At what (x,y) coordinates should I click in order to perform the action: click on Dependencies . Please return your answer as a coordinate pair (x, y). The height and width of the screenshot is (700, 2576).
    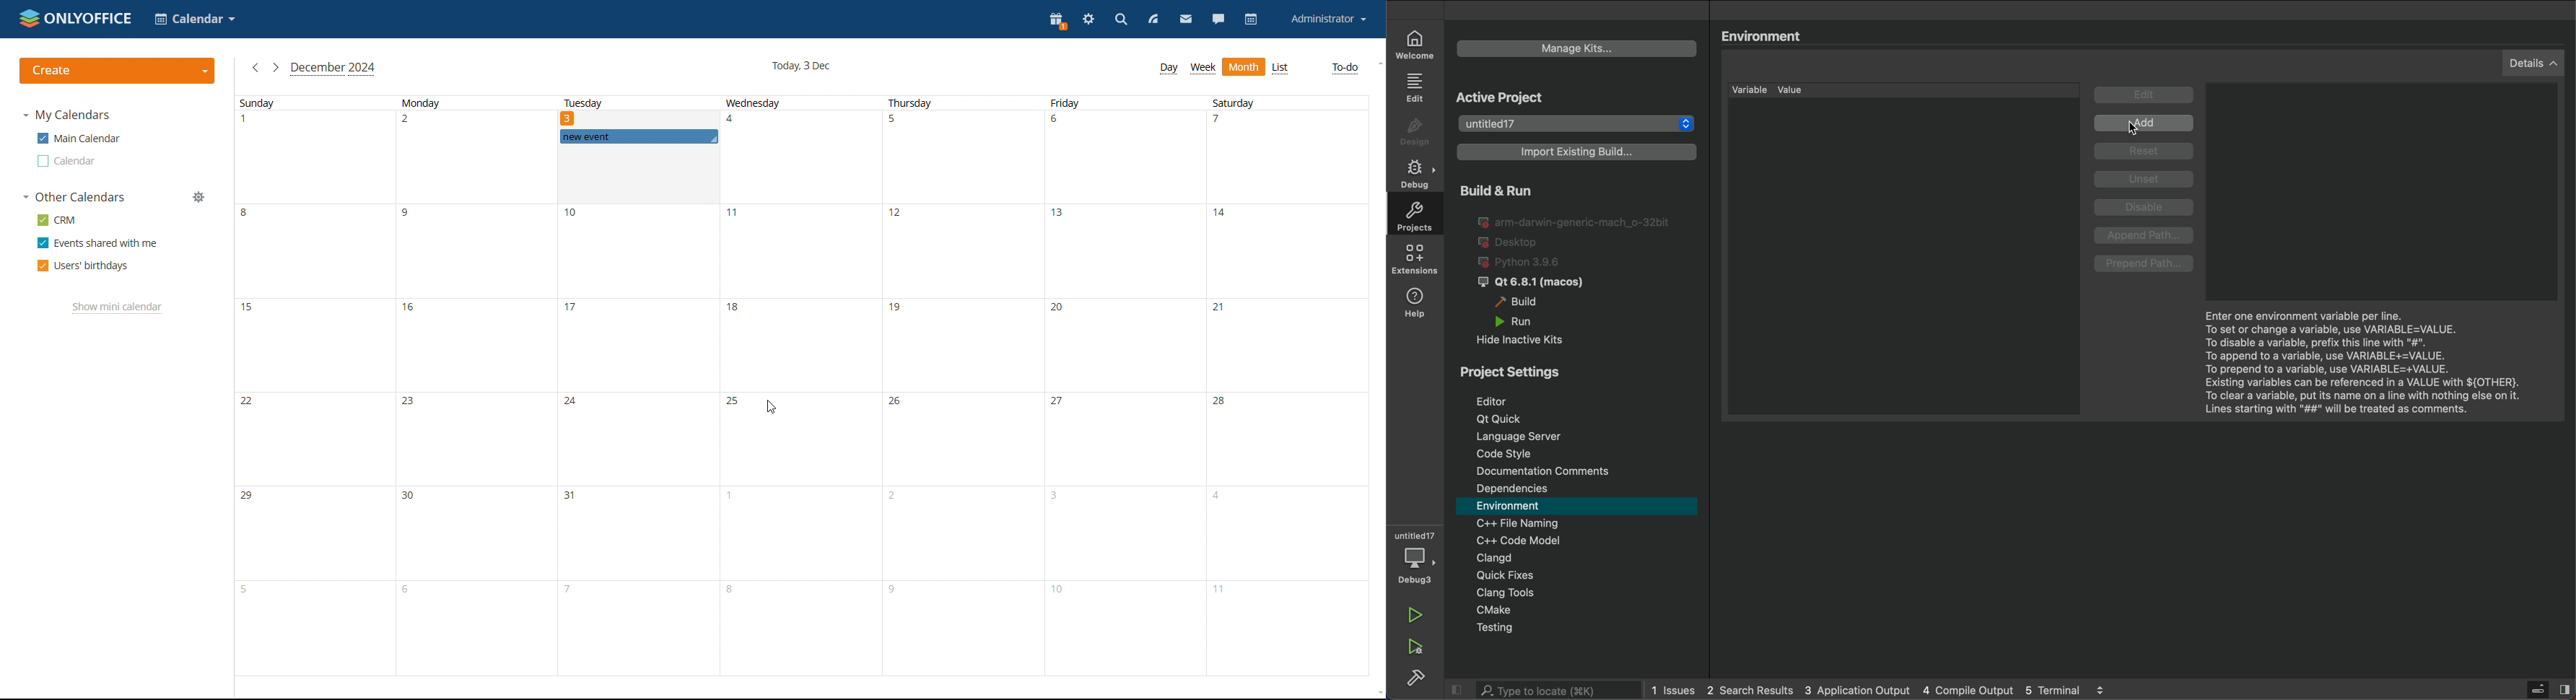
    Looking at the image, I should click on (1580, 489).